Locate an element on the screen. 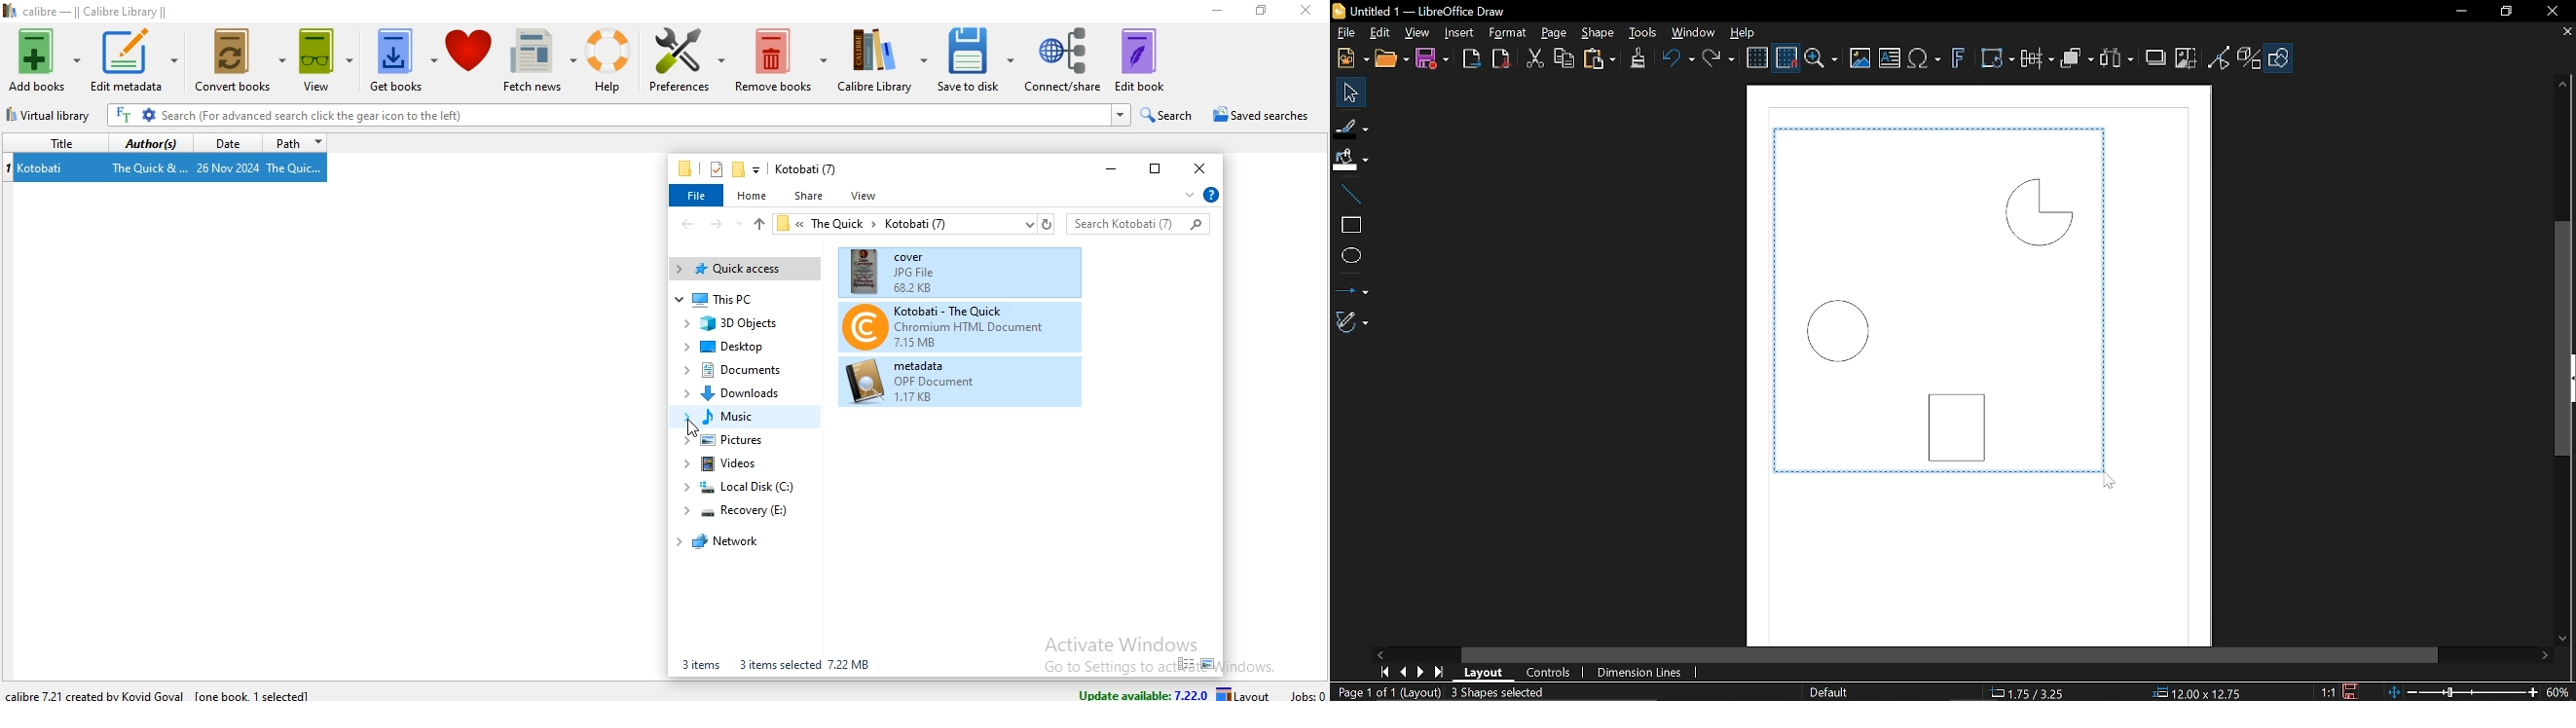 The width and height of the screenshot is (2576, 728). Shadow is located at coordinates (2155, 59).